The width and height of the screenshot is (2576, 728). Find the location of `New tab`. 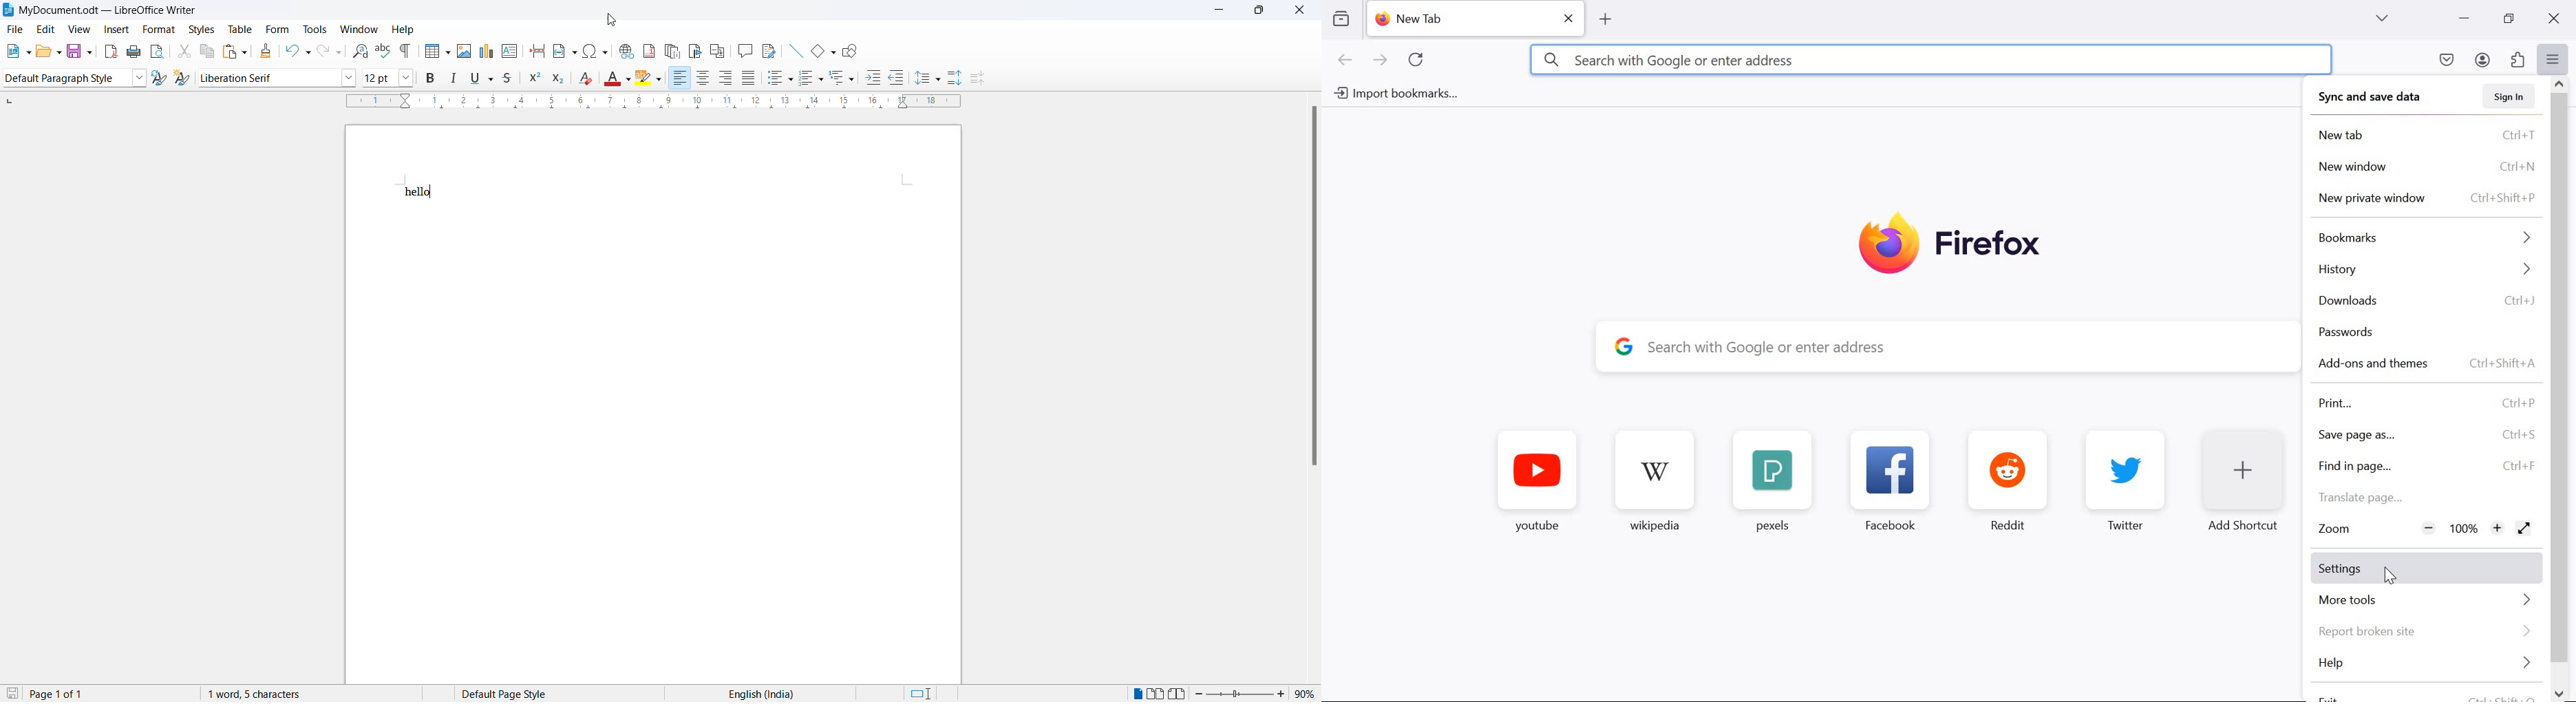

New tab is located at coordinates (2426, 137).